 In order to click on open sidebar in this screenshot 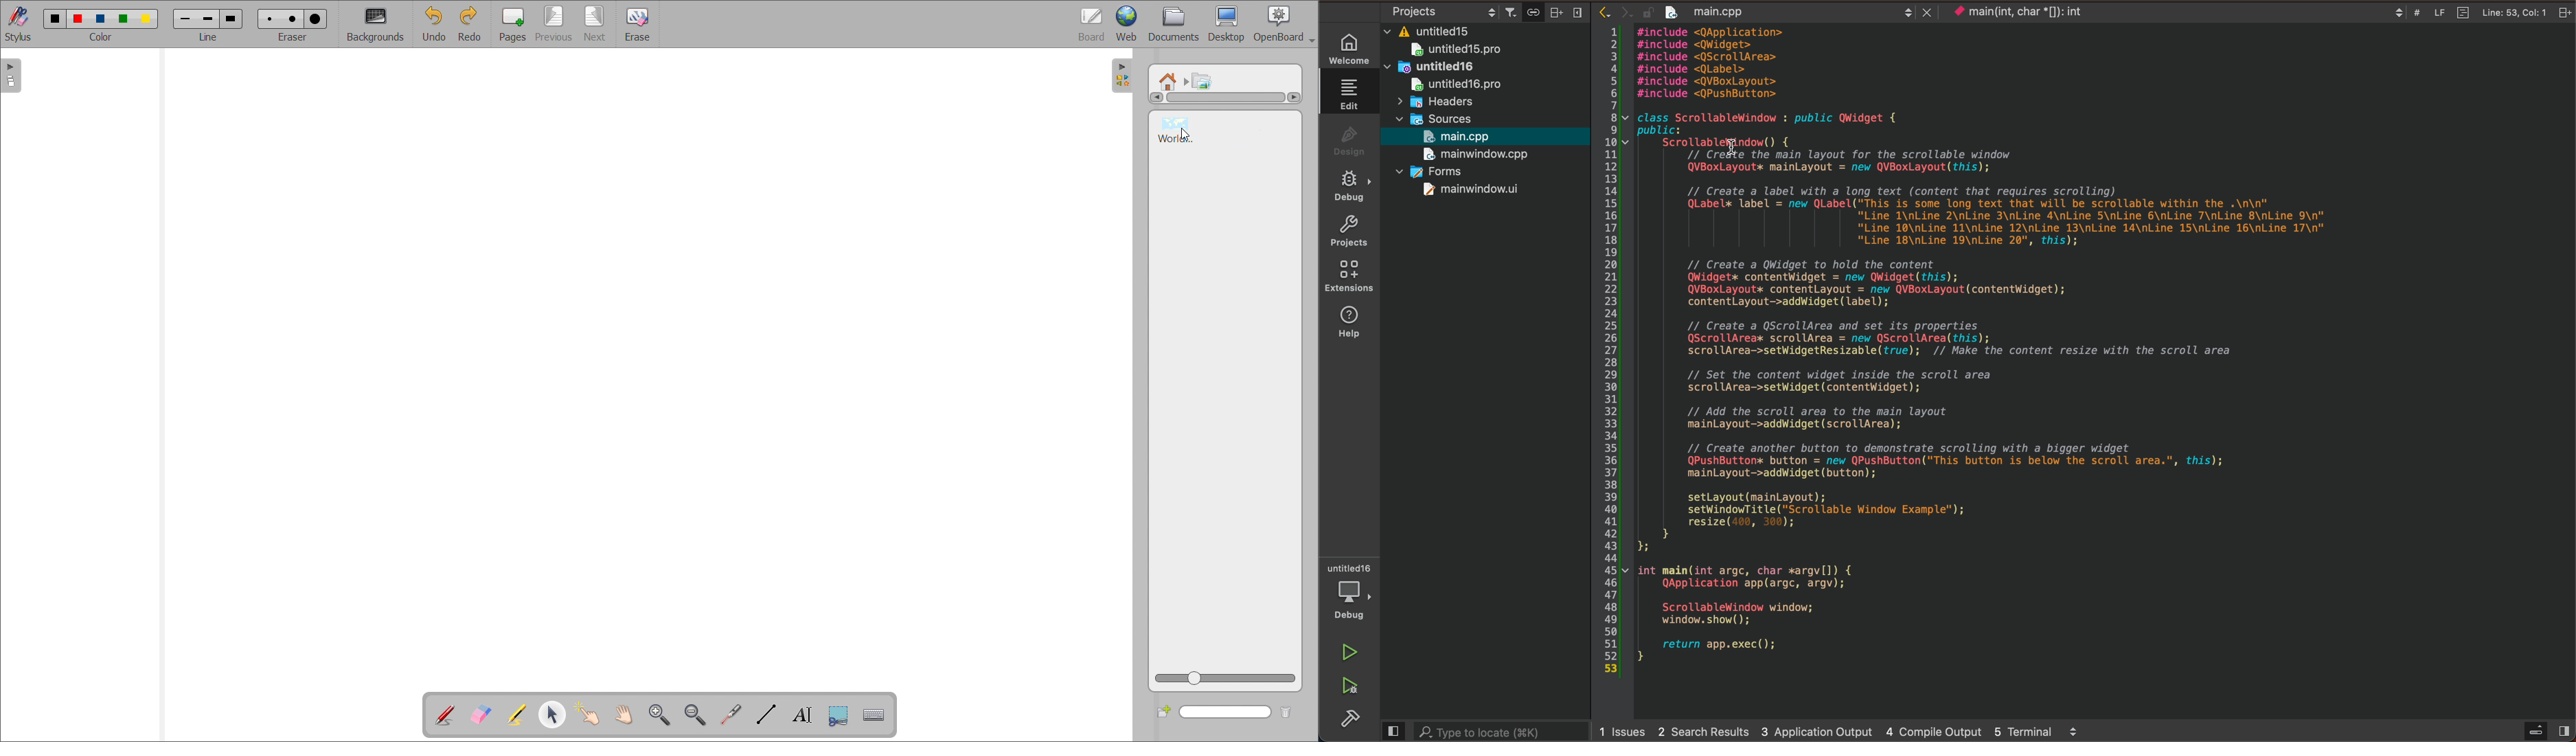, I will do `click(2537, 730)`.